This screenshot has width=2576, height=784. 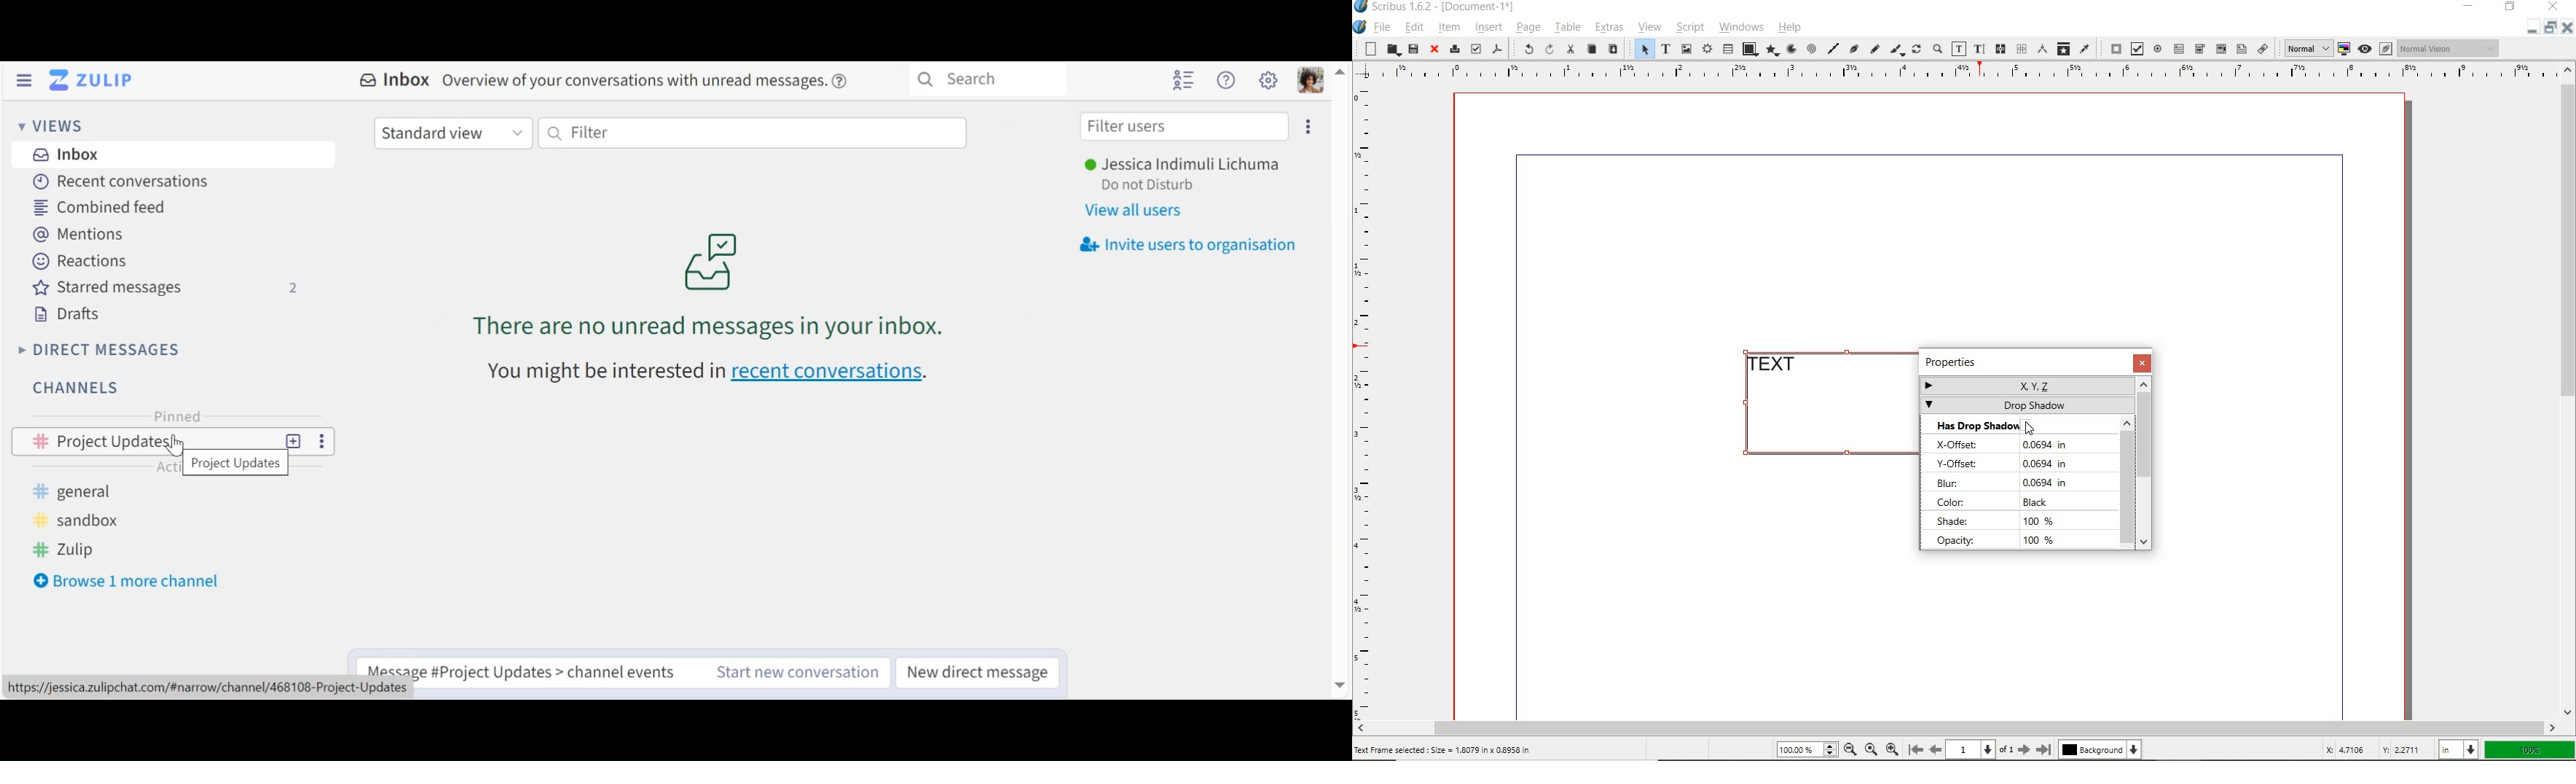 What do you see at coordinates (1969, 361) in the screenshot?
I see `Properties` at bounding box center [1969, 361].